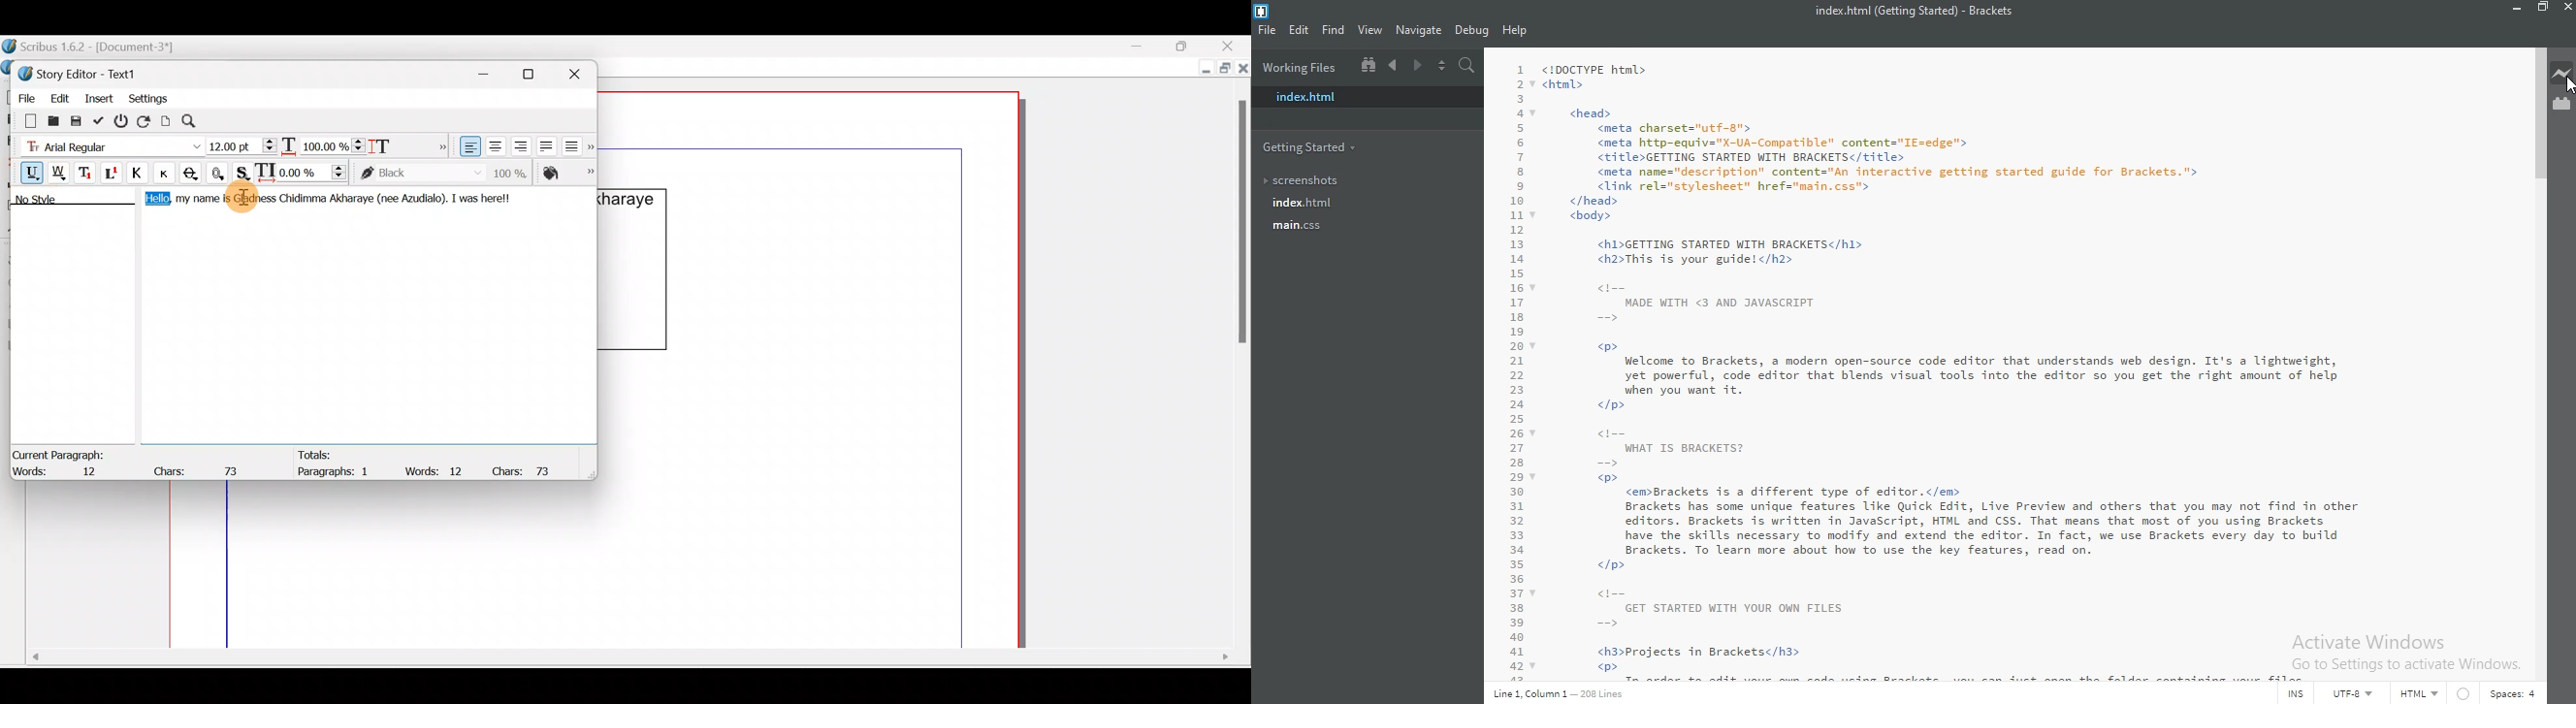 The image size is (2576, 728). What do you see at coordinates (304, 171) in the screenshot?
I see `Manual tracking` at bounding box center [304, 171].